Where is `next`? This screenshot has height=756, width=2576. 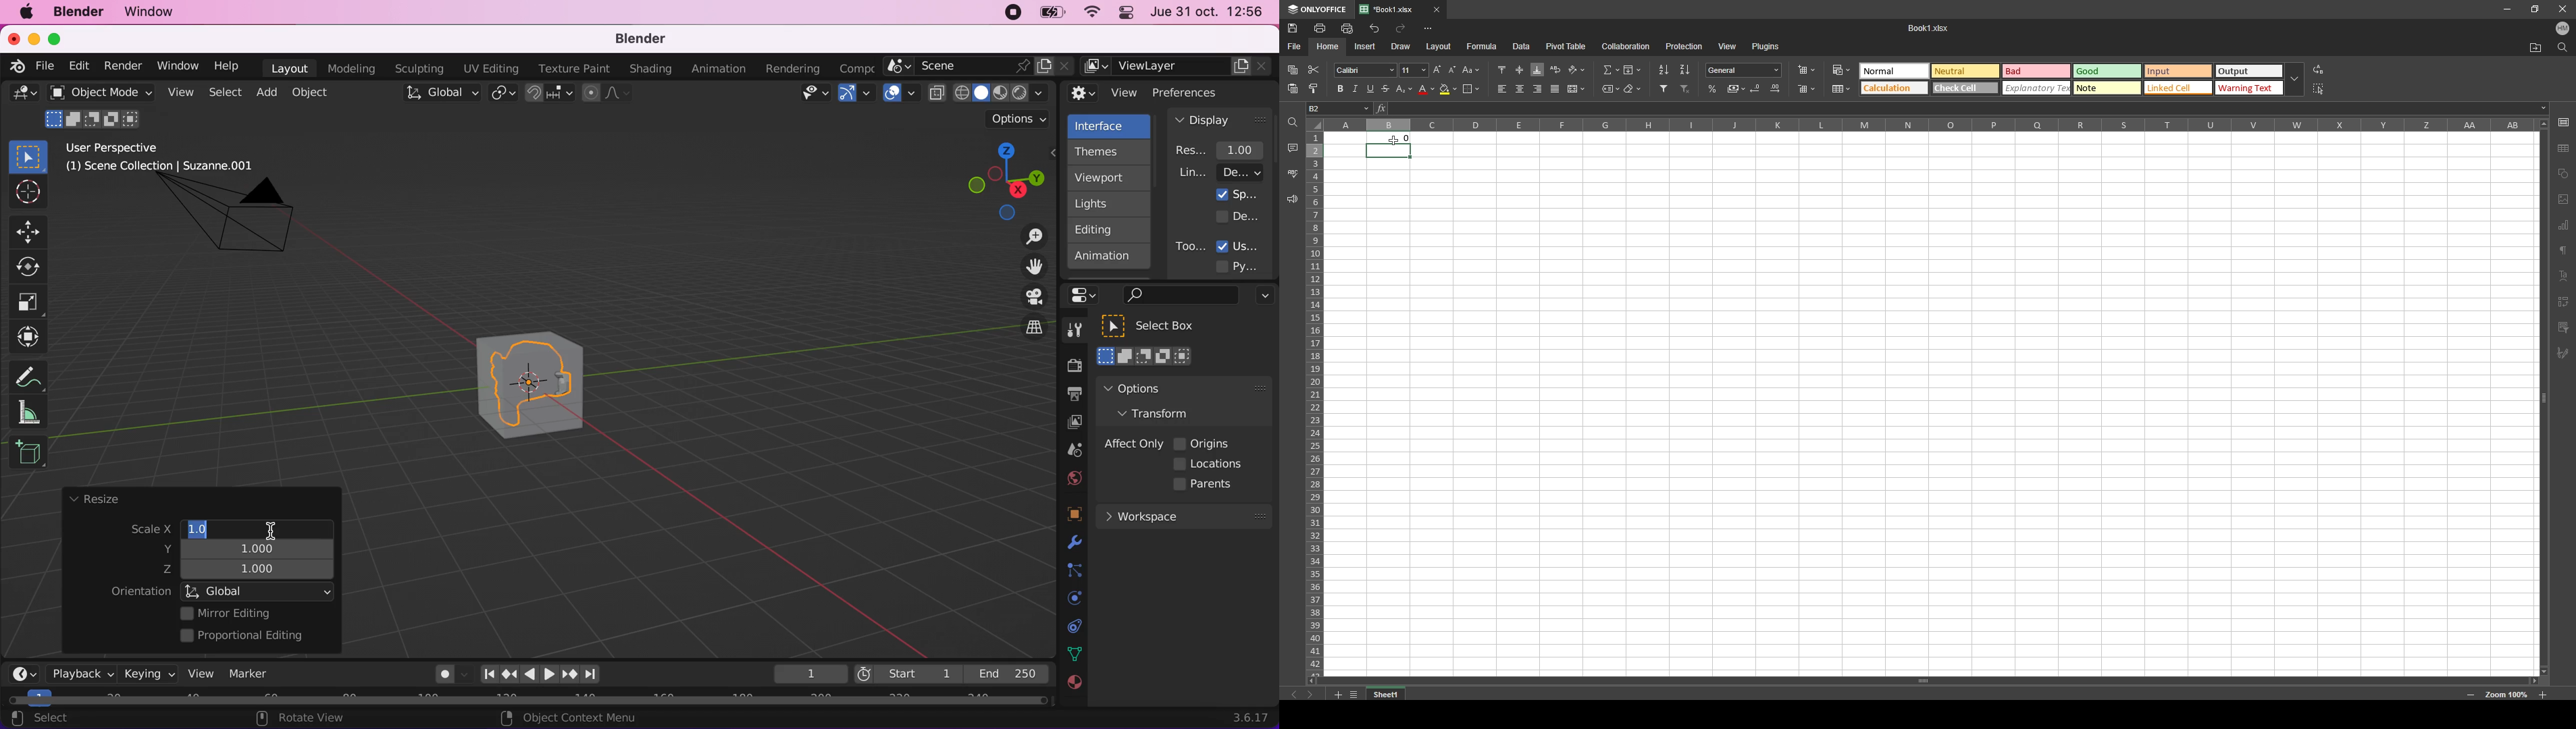 next is located at coordinates (1310, 695).